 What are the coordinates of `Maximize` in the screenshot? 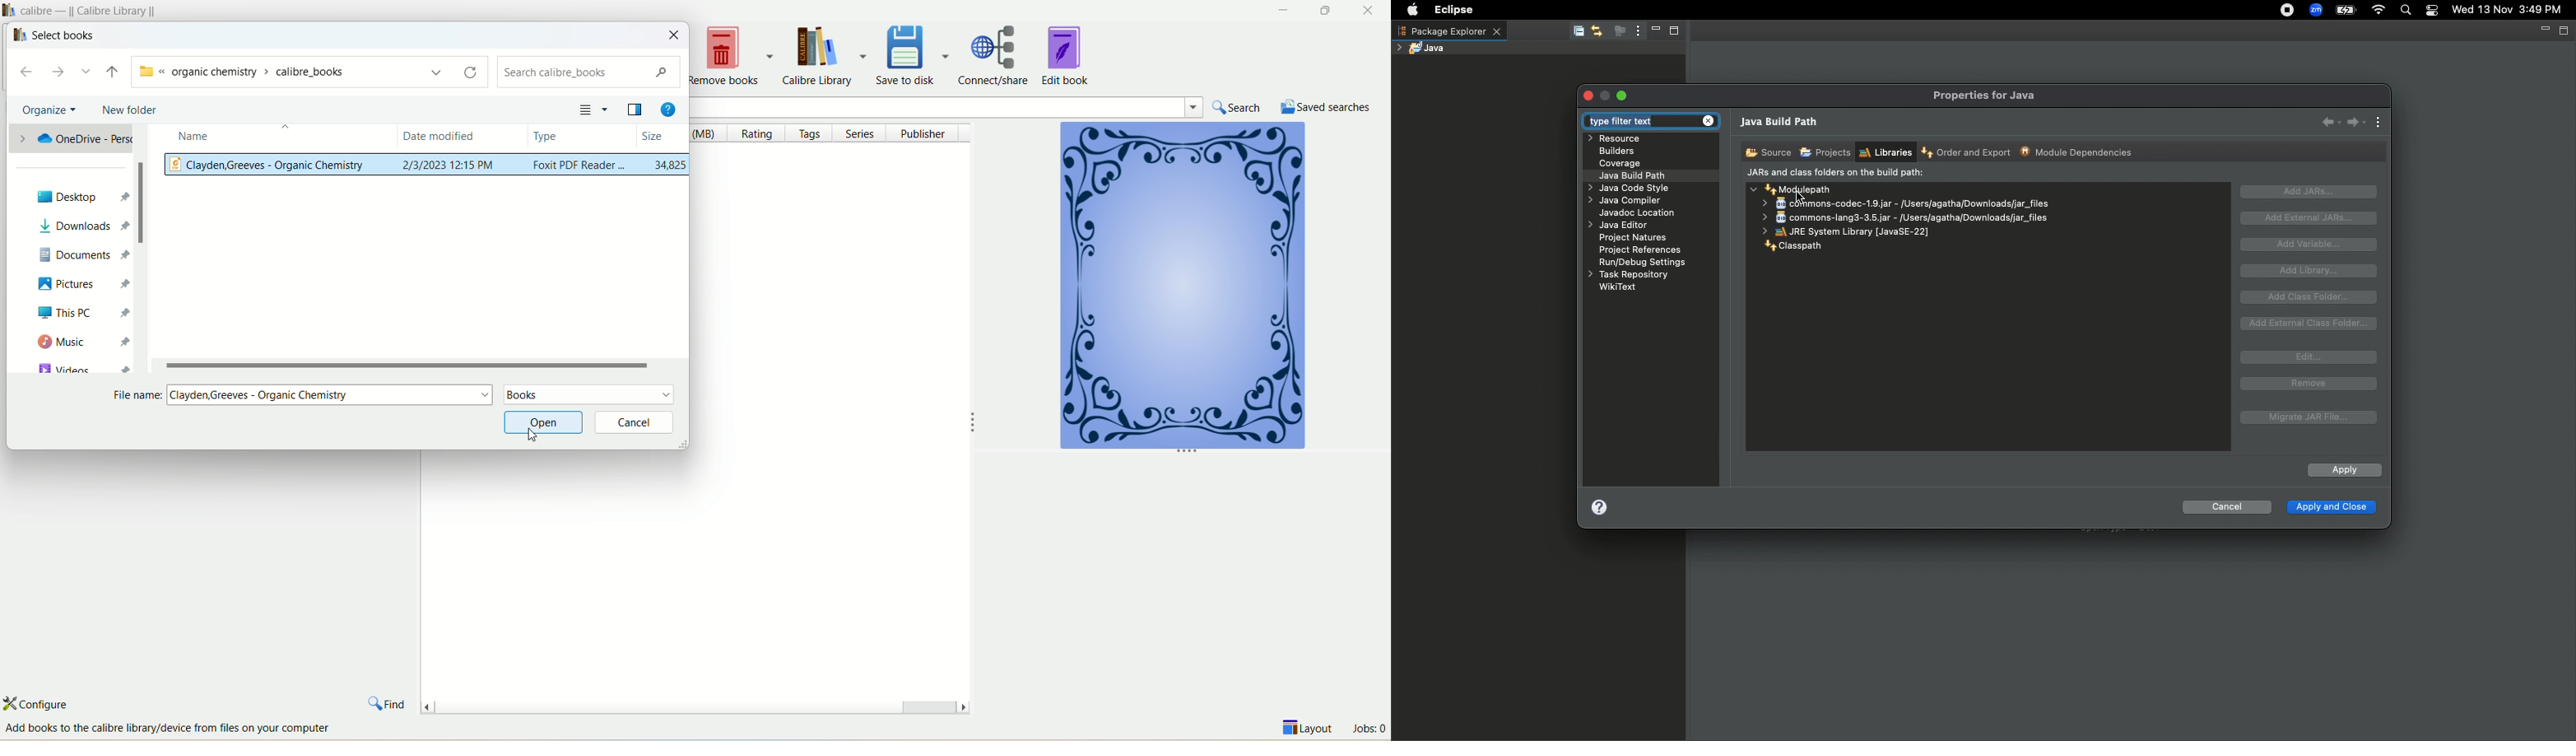 It's located at (1679, 32).